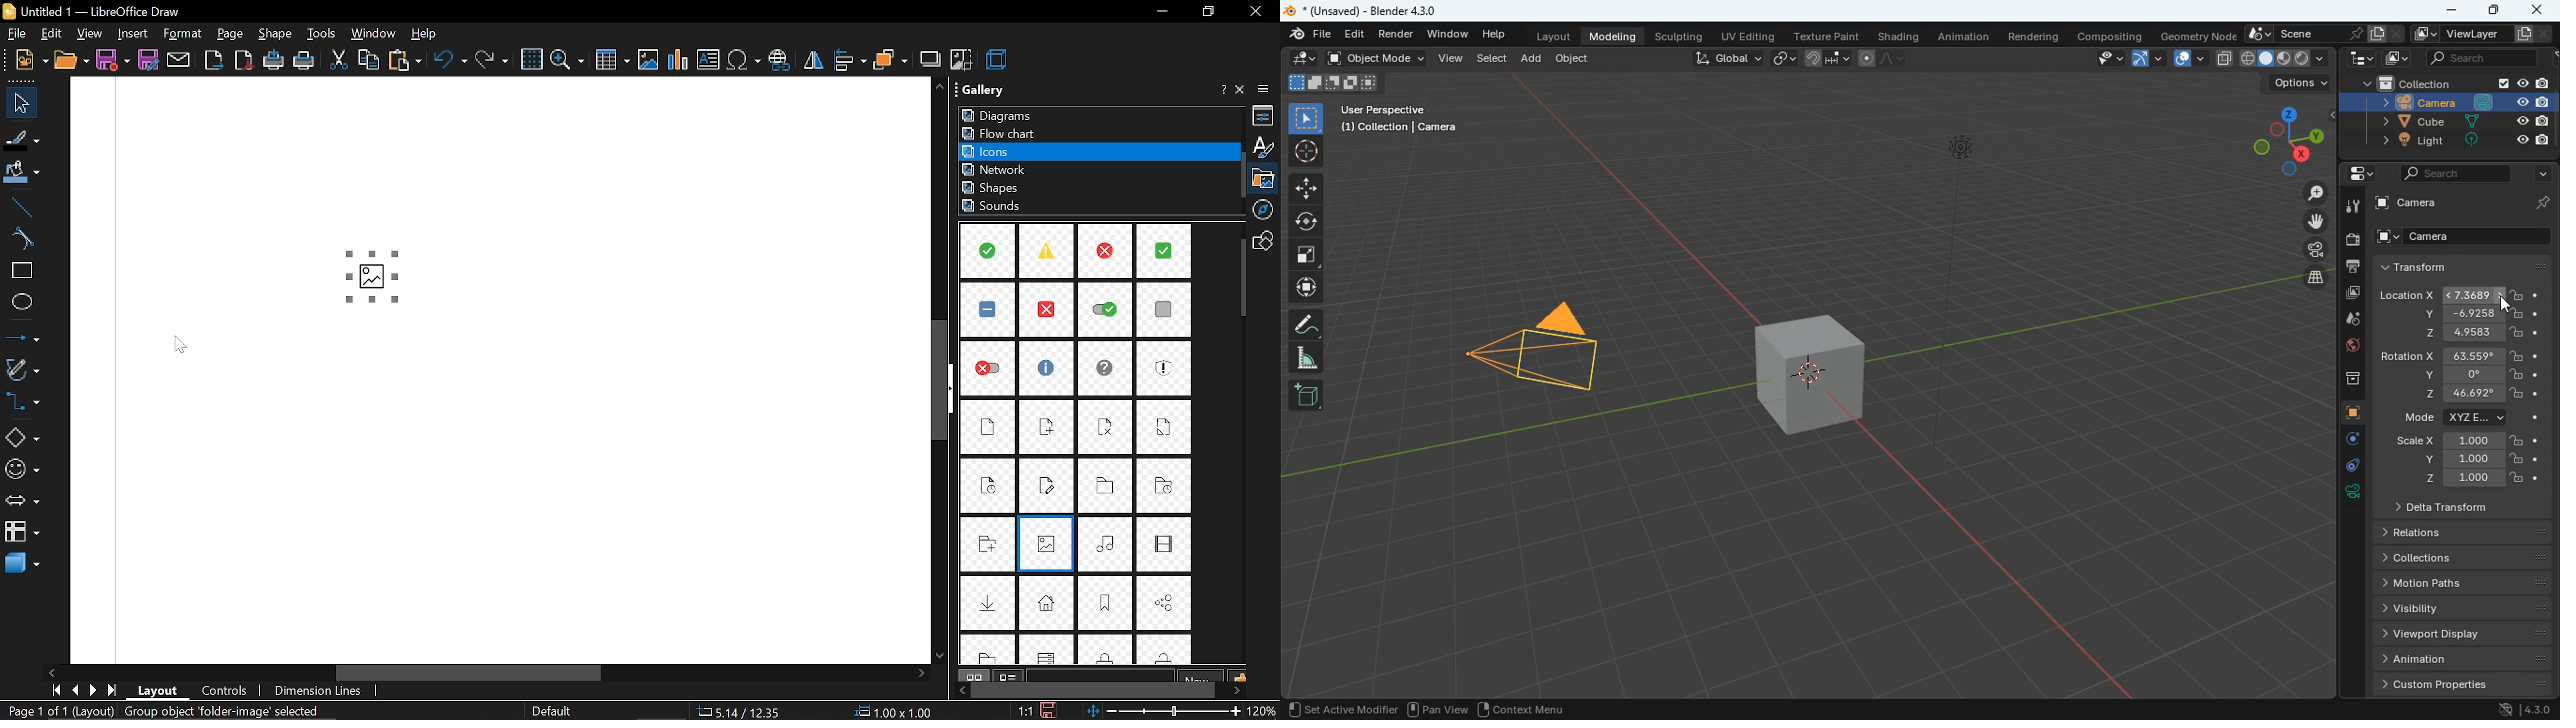 This screenshot has width=2576, height=728. I want to click on flip, so click(812, 63).